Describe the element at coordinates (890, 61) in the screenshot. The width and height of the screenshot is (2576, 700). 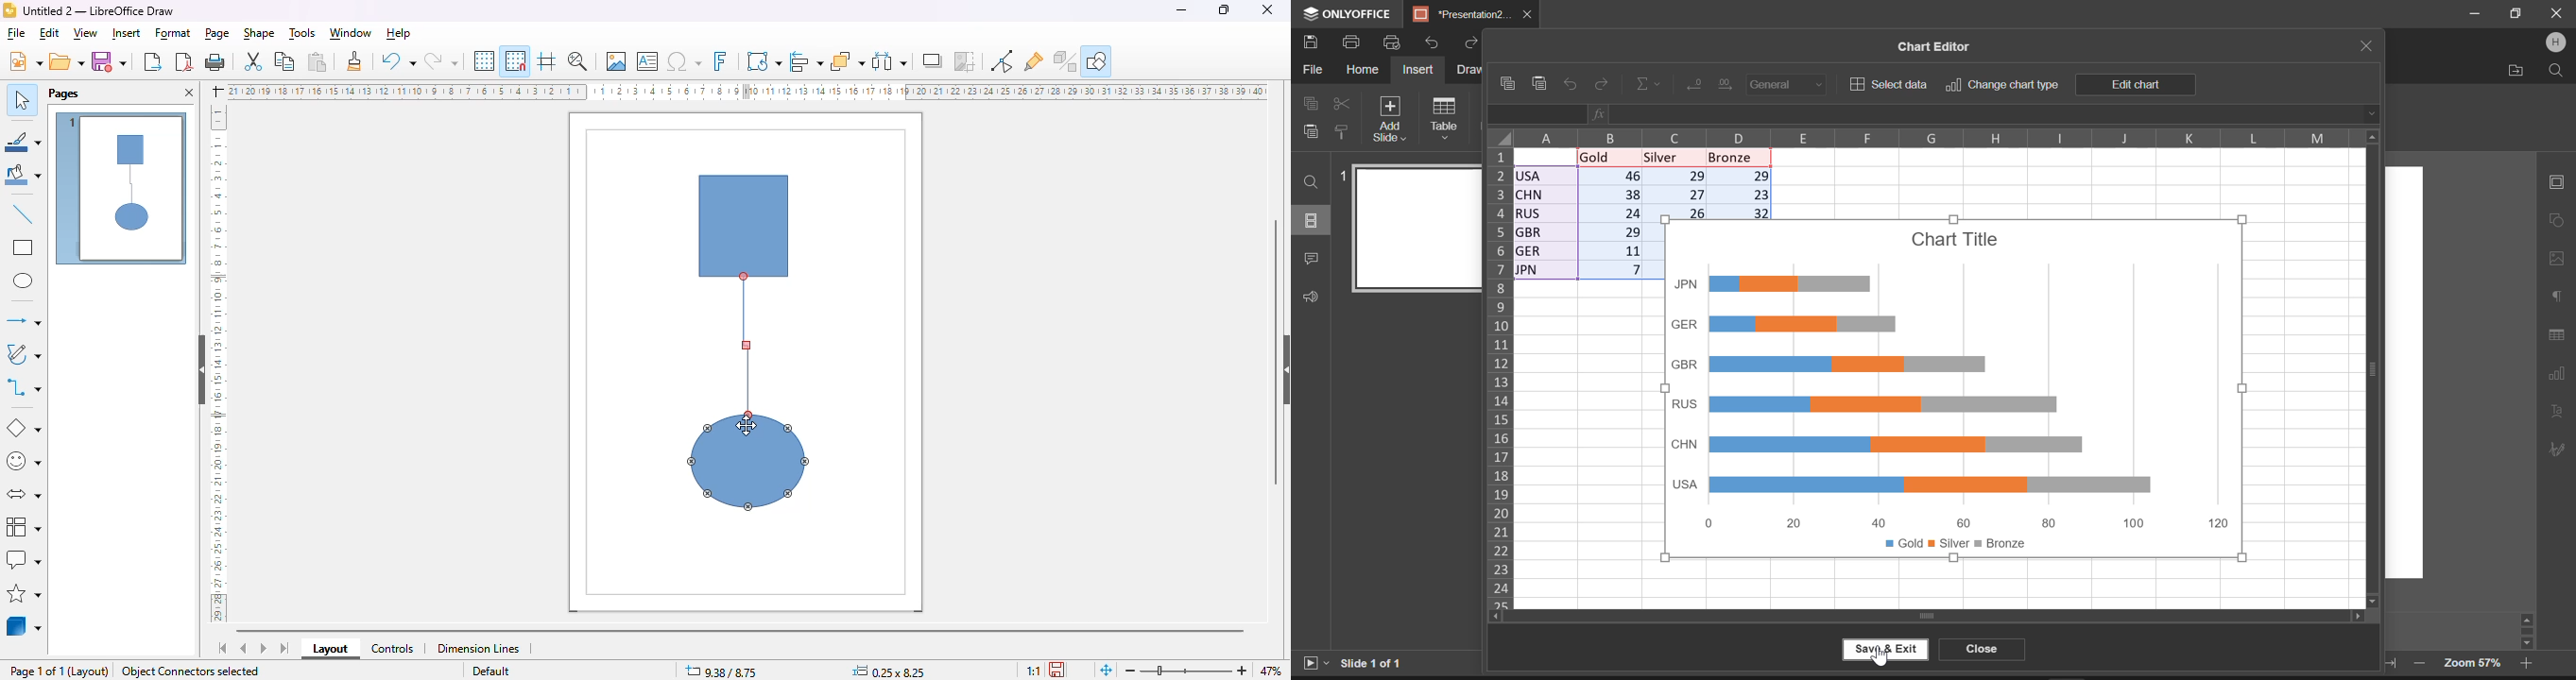
I see `select at least three objects to distribute` at that location.